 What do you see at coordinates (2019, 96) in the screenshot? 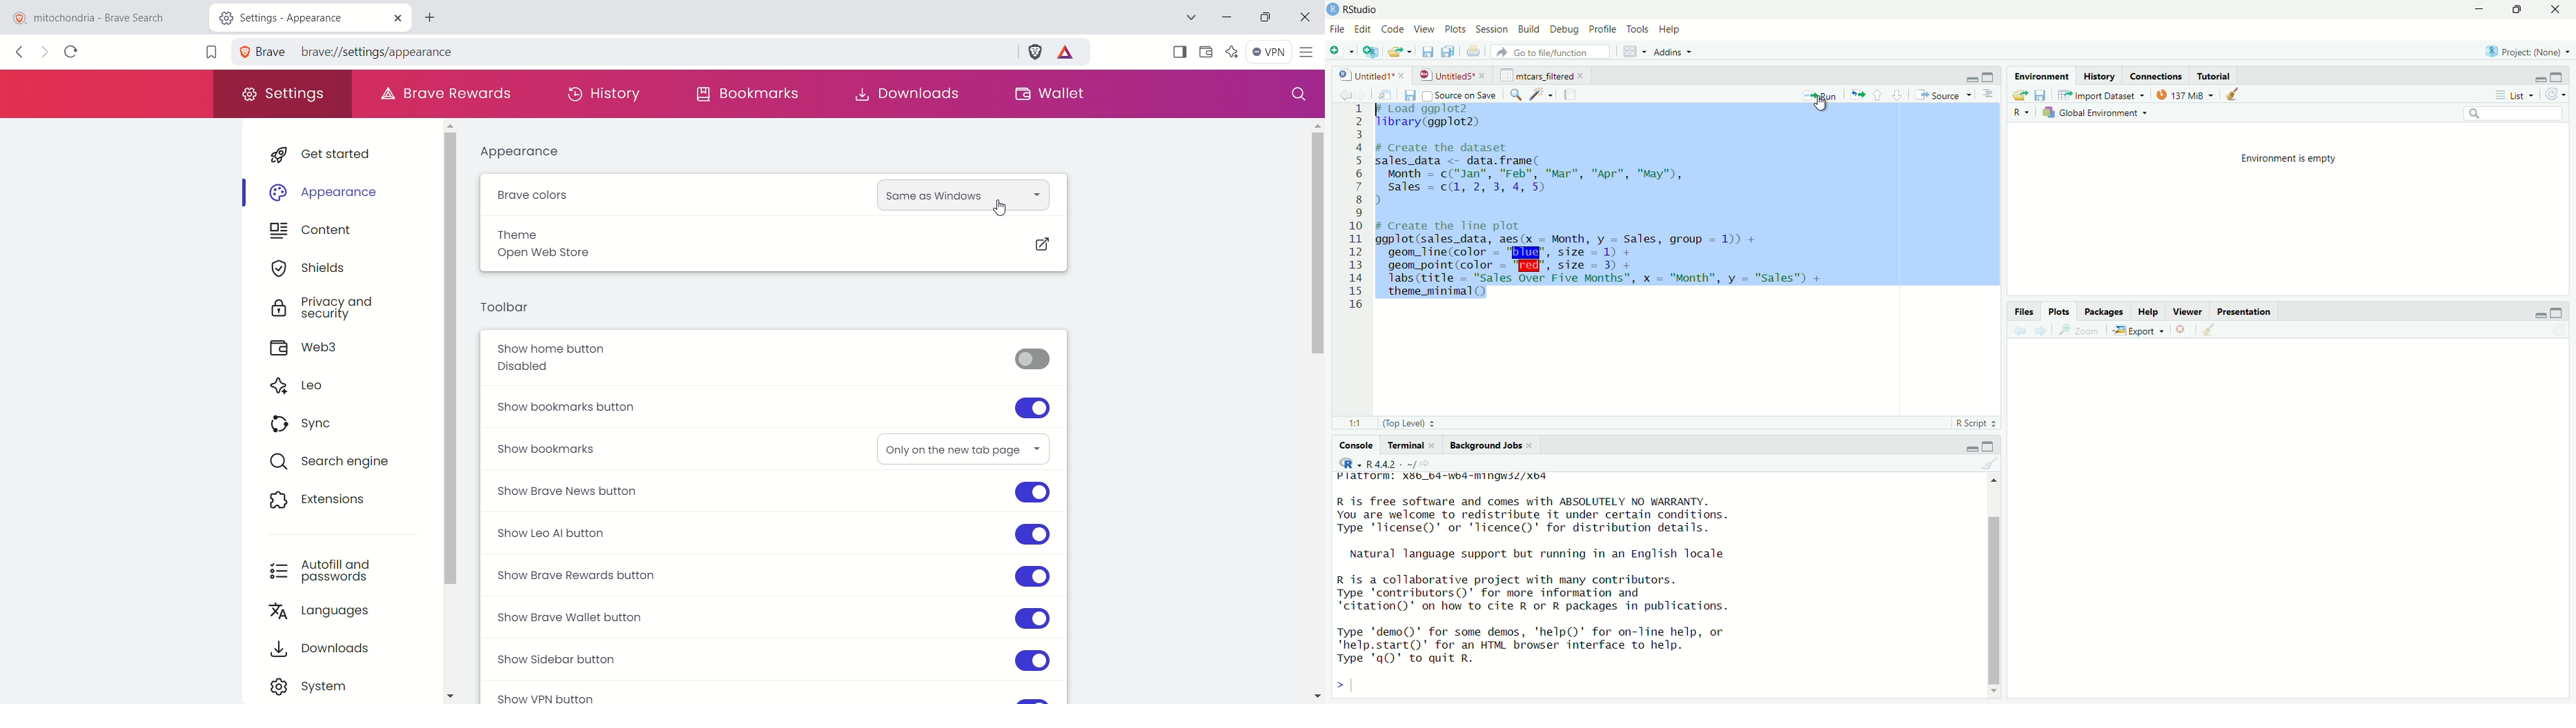
I see `open file` at bounding box center [2019, 96].